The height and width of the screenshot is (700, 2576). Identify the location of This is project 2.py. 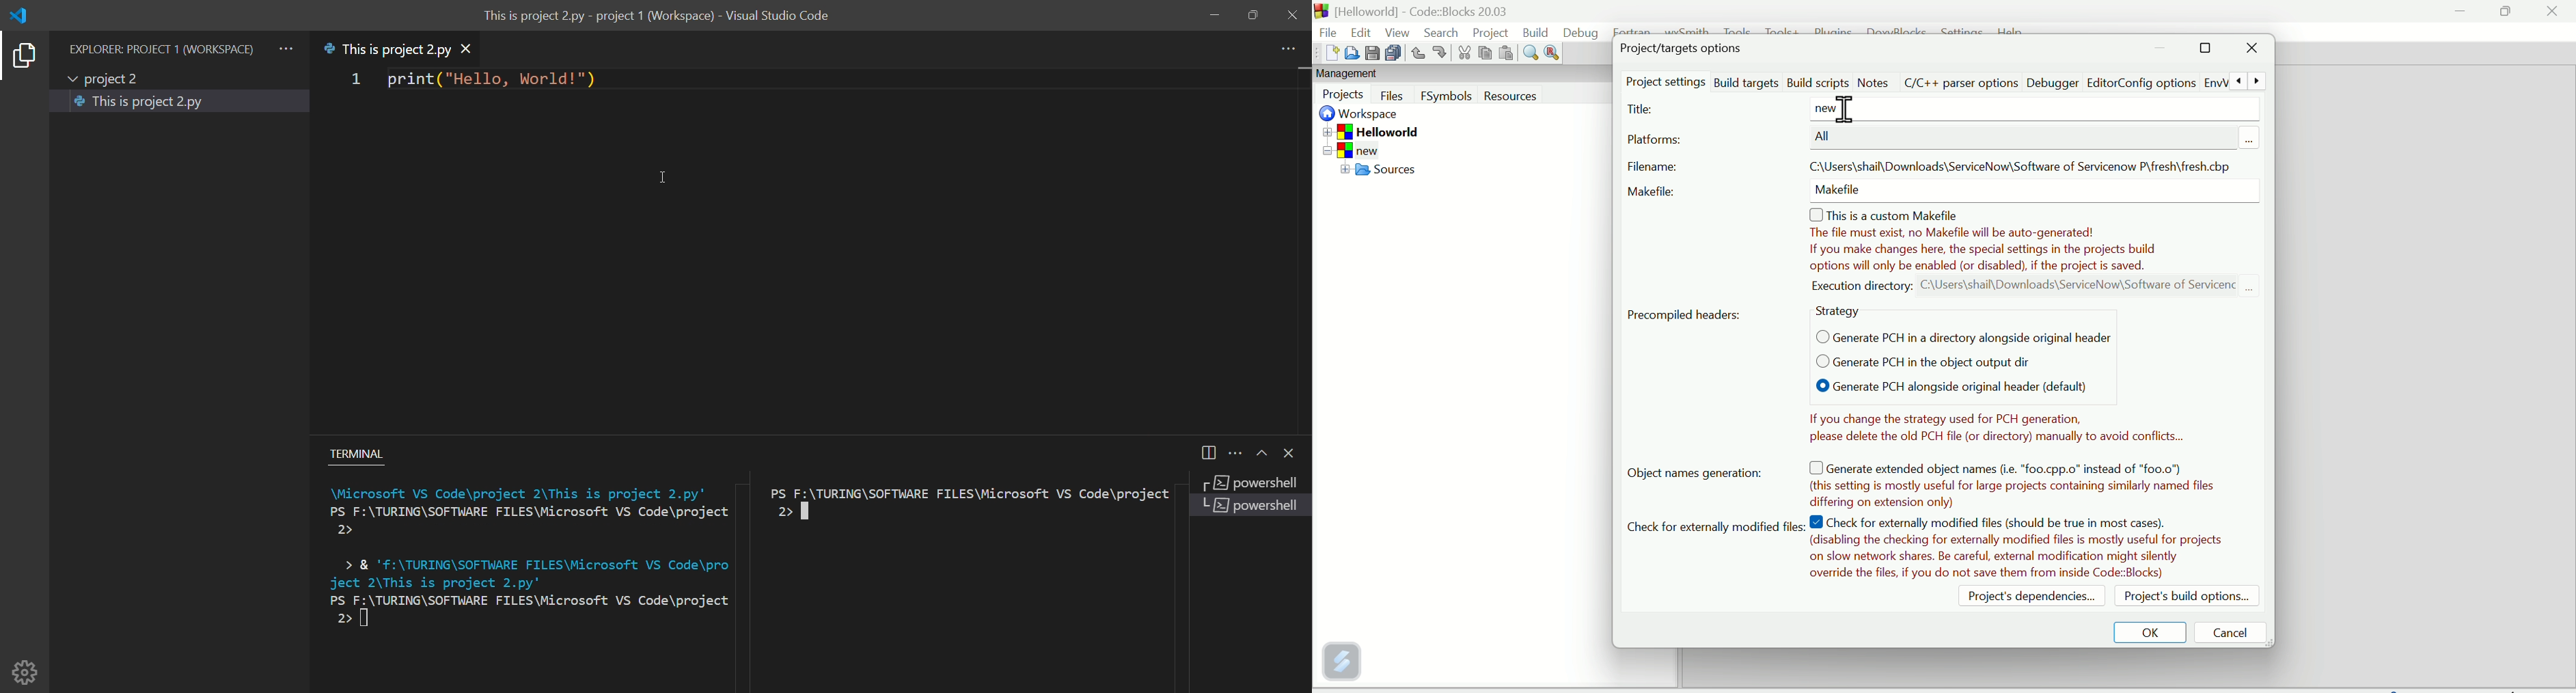
(385, 49).